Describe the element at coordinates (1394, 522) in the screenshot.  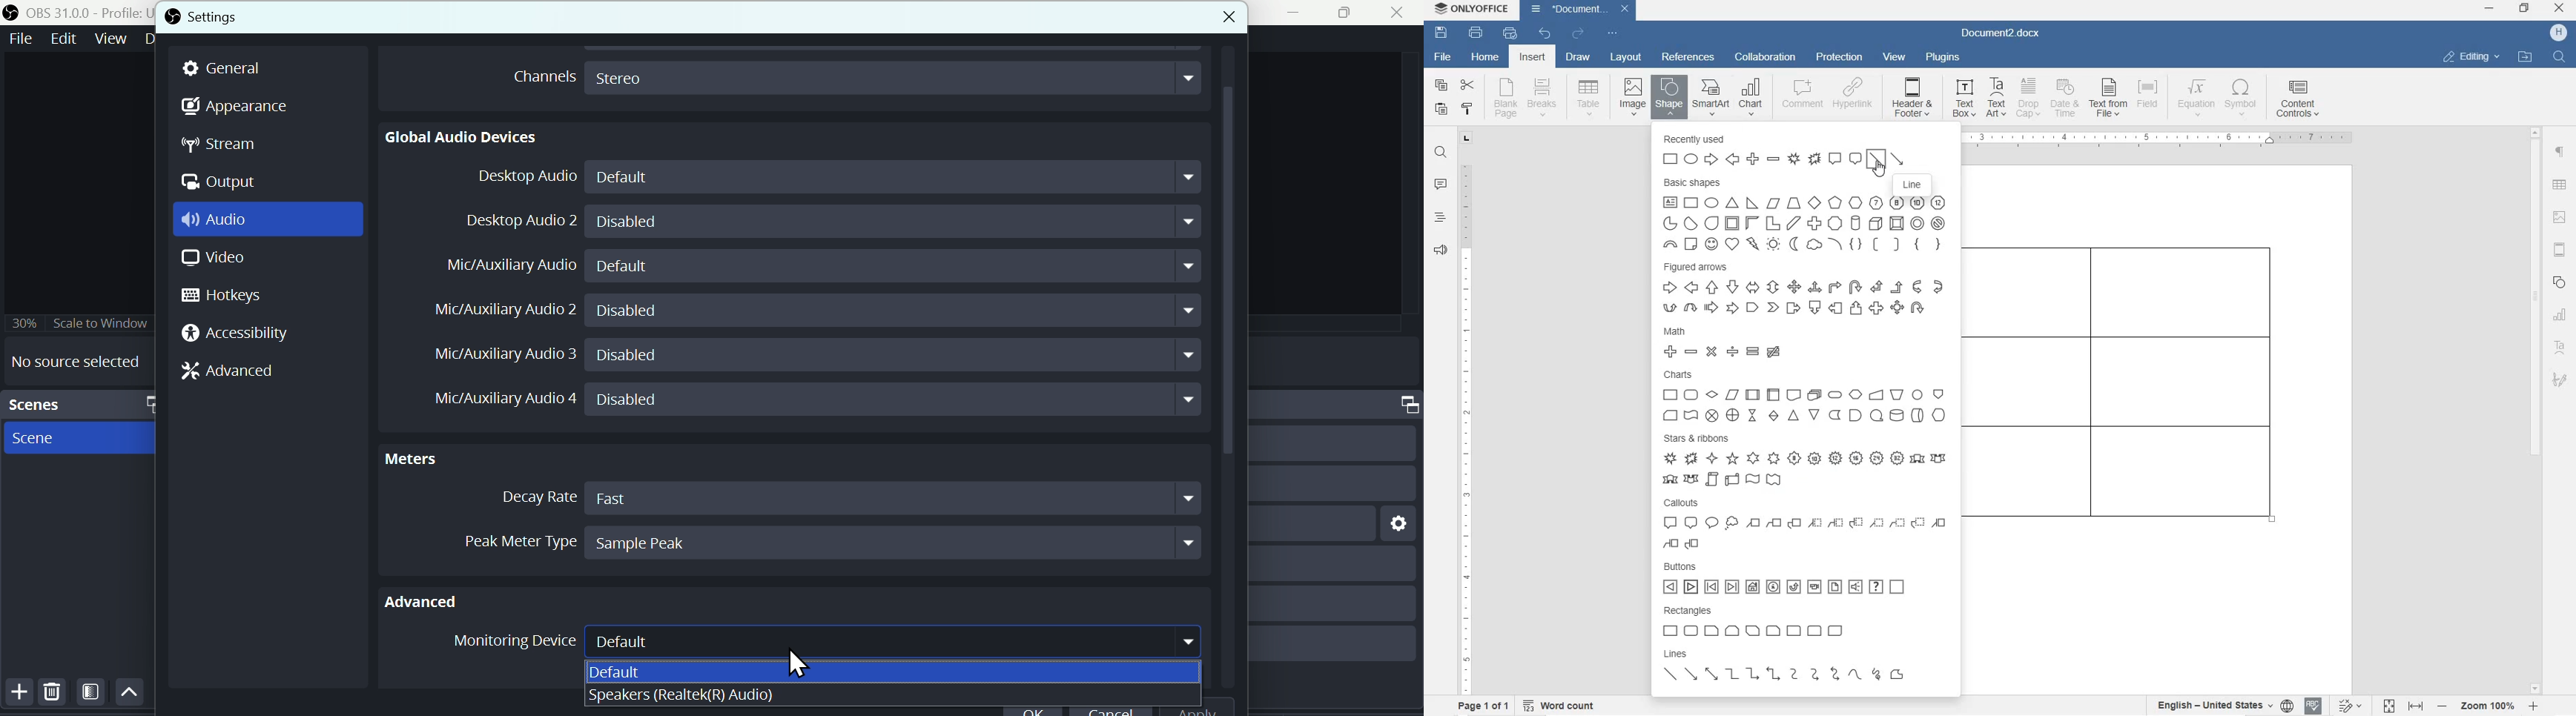
I see `setting` at that location.